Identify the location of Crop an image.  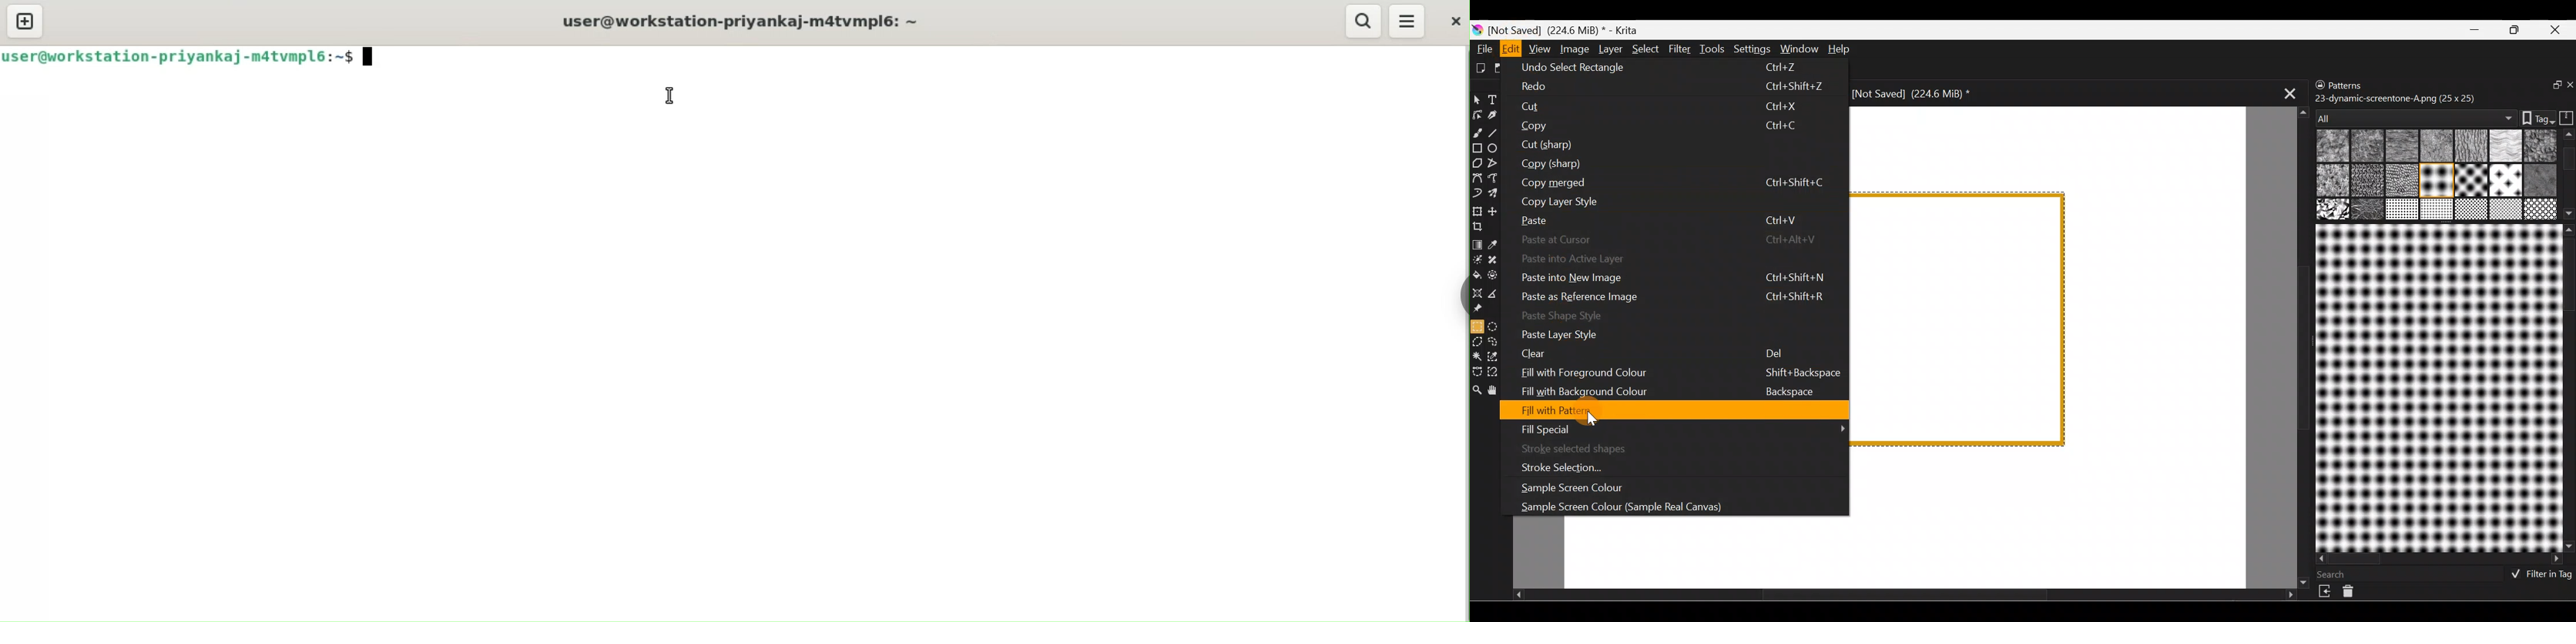
(1482, 229).